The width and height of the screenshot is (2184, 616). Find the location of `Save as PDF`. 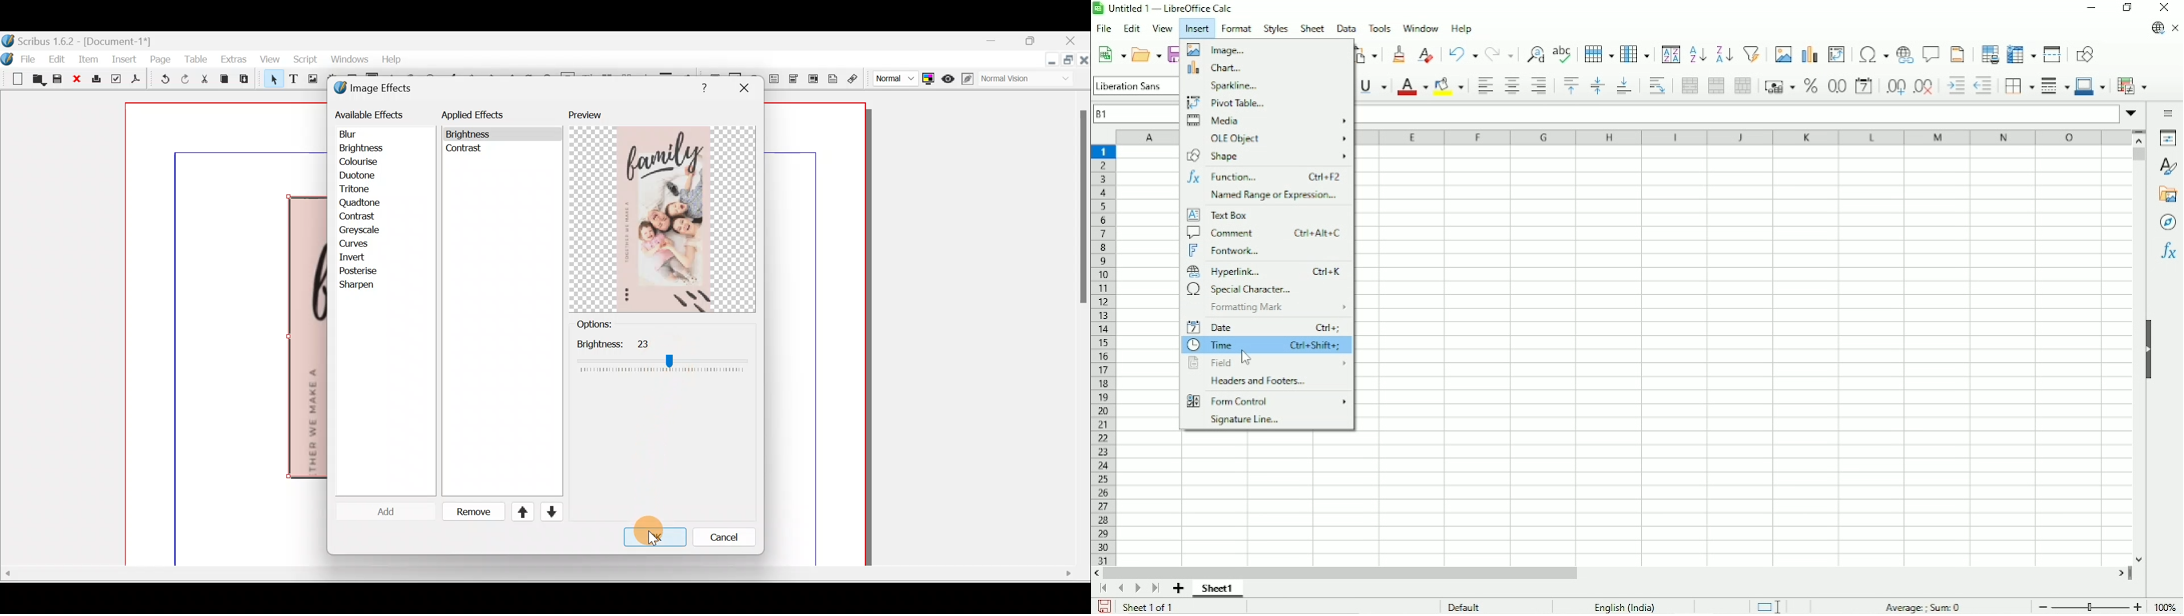

Save as PDF is located at coordinates (134, 81).